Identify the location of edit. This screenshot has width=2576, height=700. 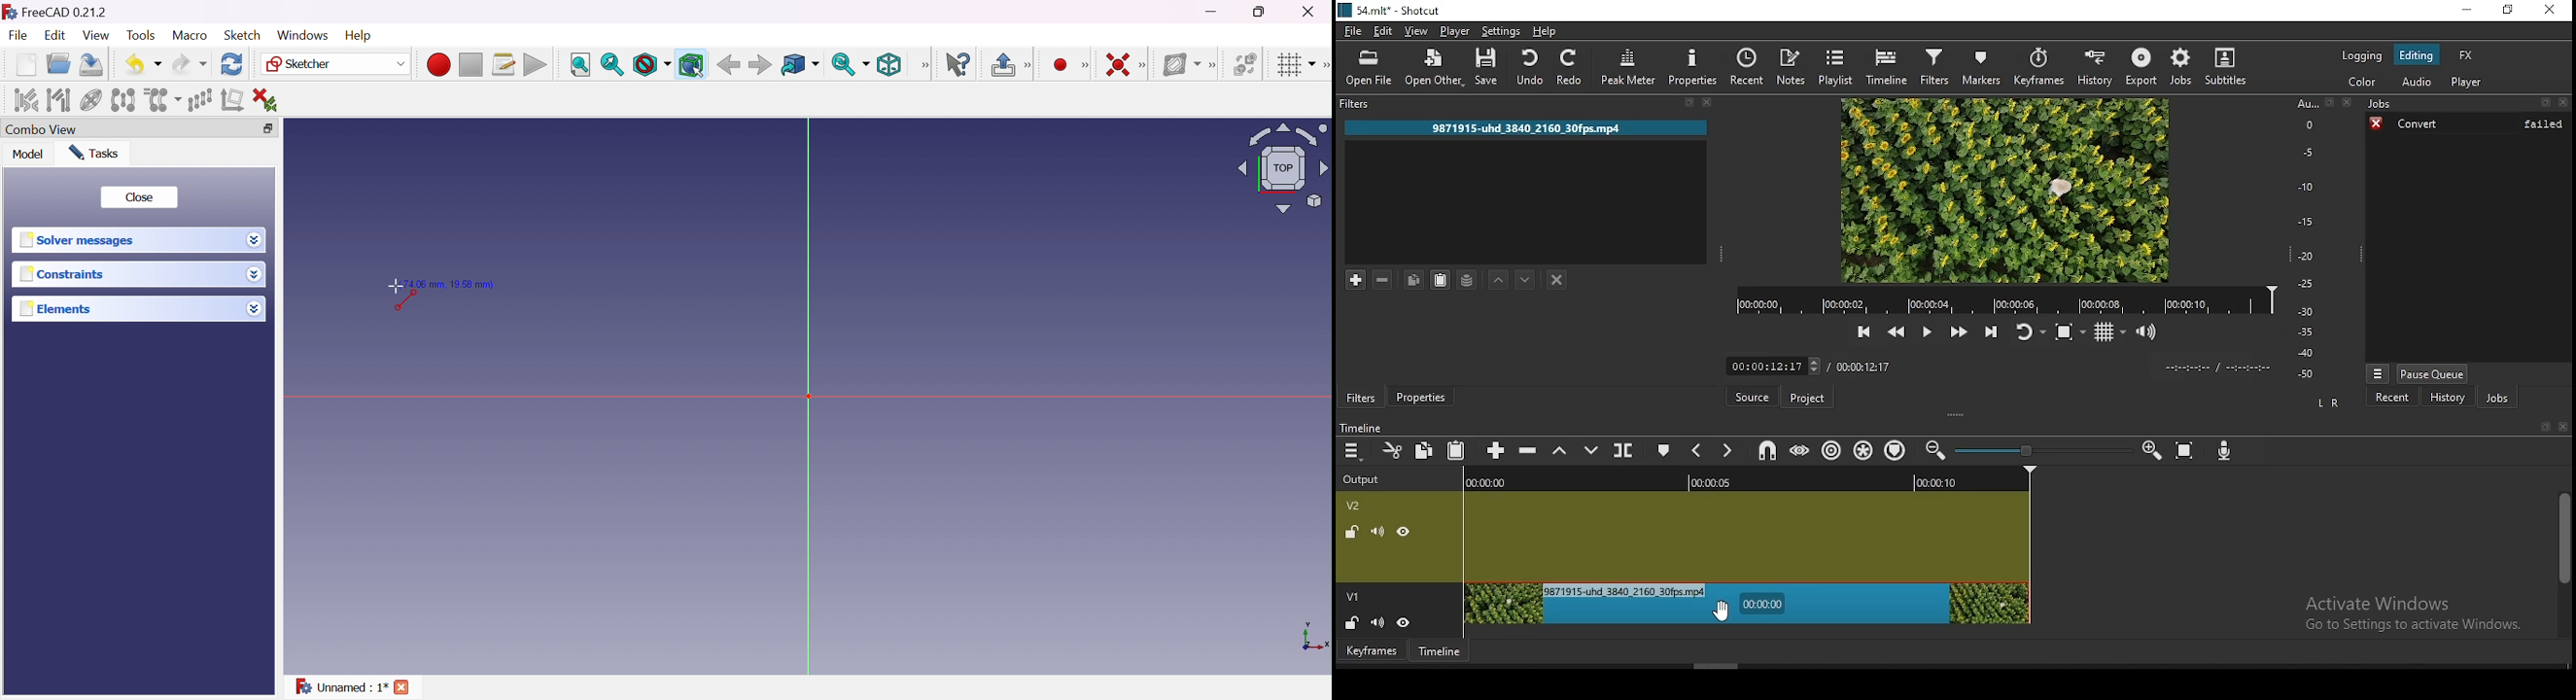
(1385, 33).